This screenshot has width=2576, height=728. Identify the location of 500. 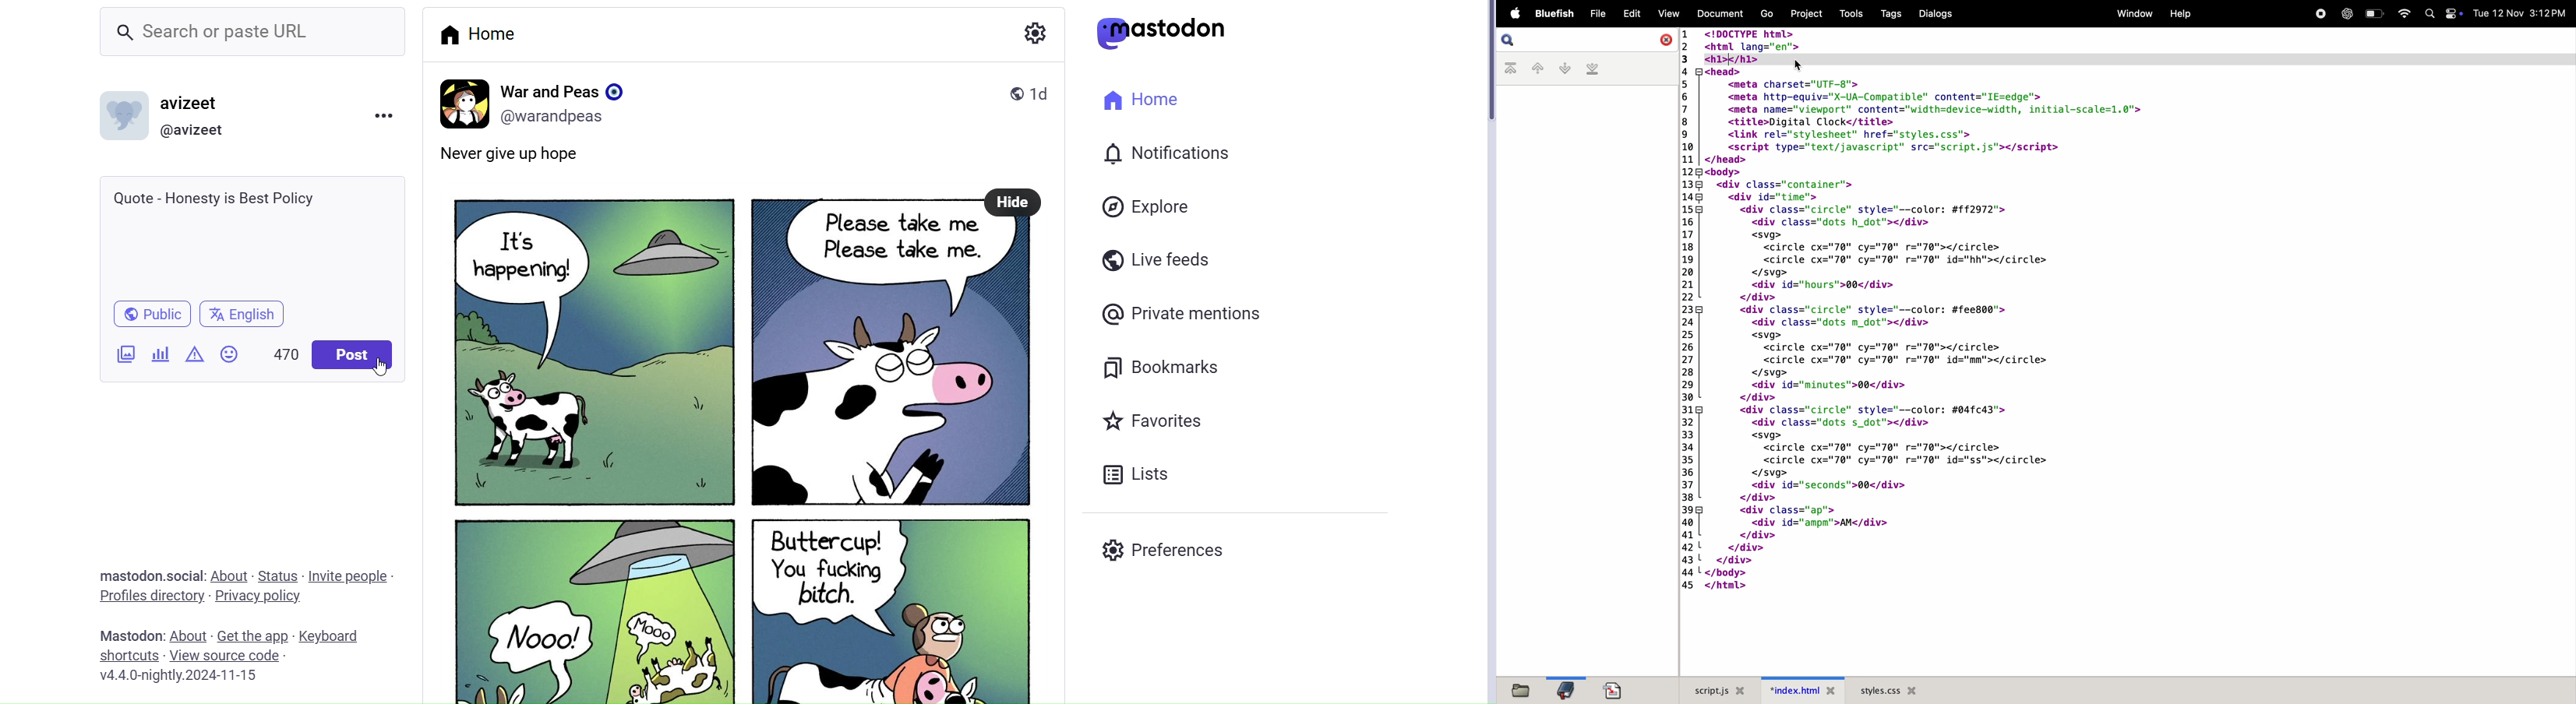
(279, 350).